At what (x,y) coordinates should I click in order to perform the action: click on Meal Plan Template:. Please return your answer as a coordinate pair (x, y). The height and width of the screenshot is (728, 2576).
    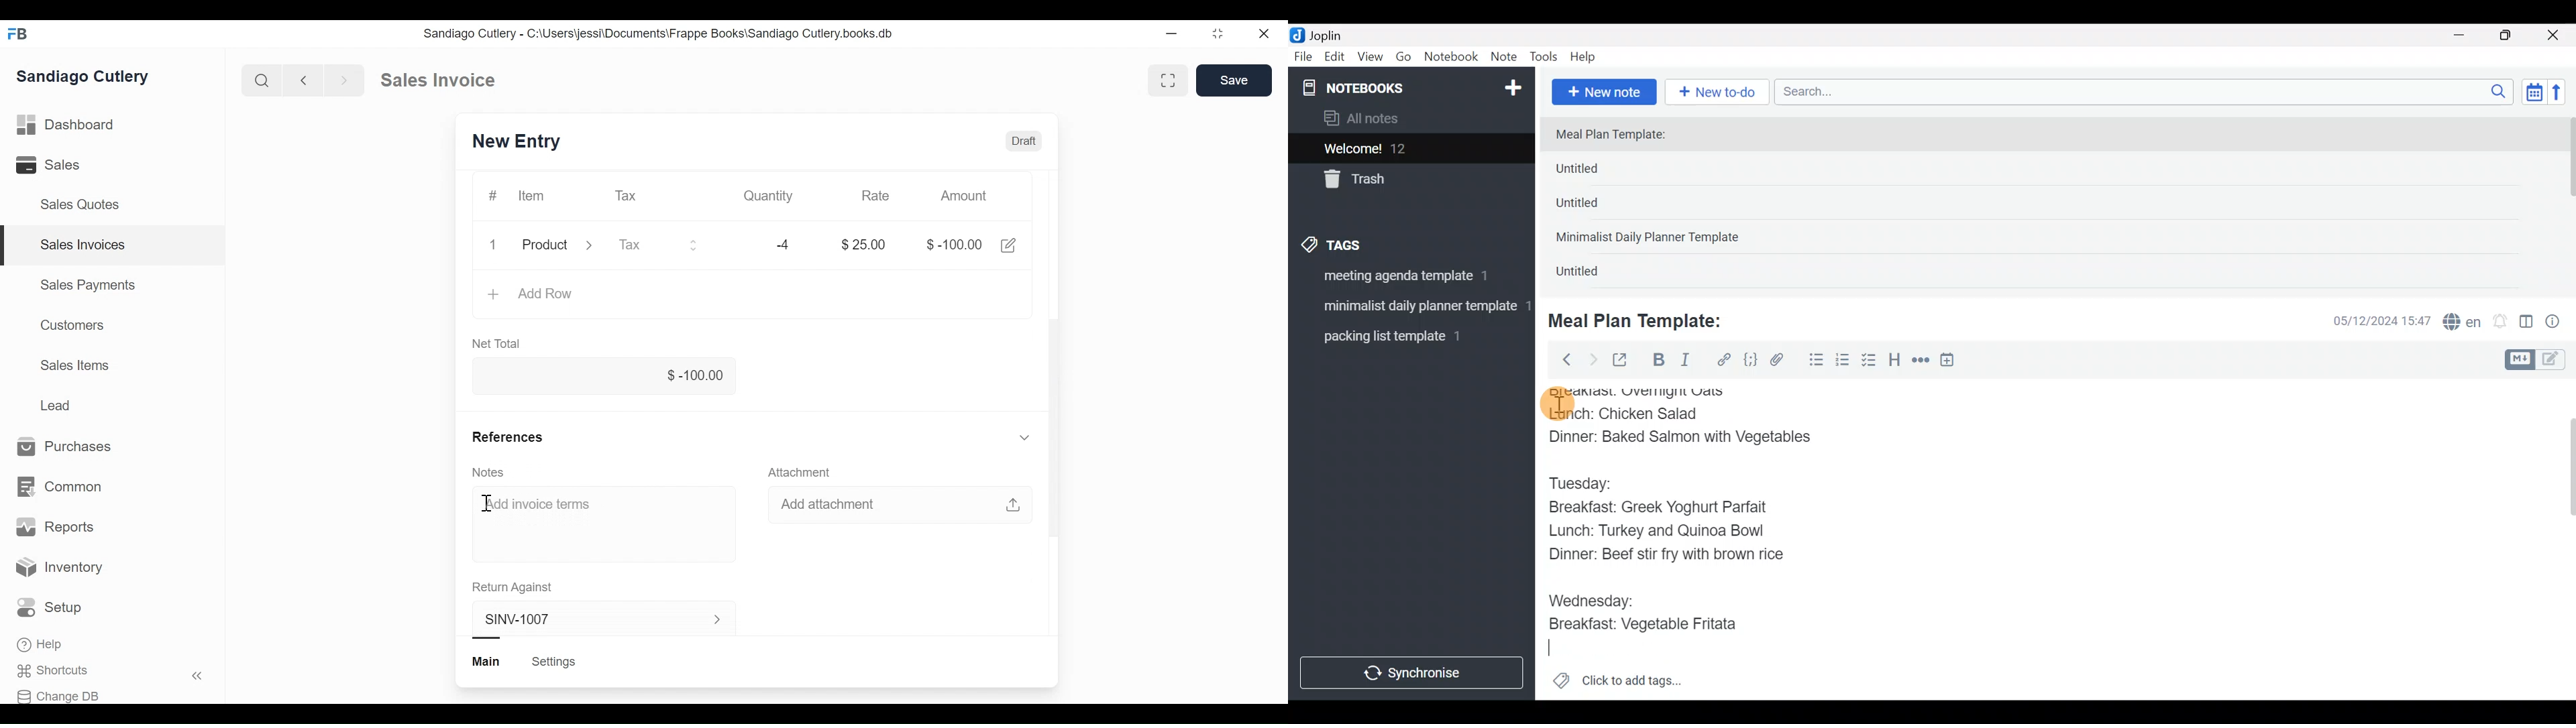
    Looking at the image, I should click on (1644, 319).